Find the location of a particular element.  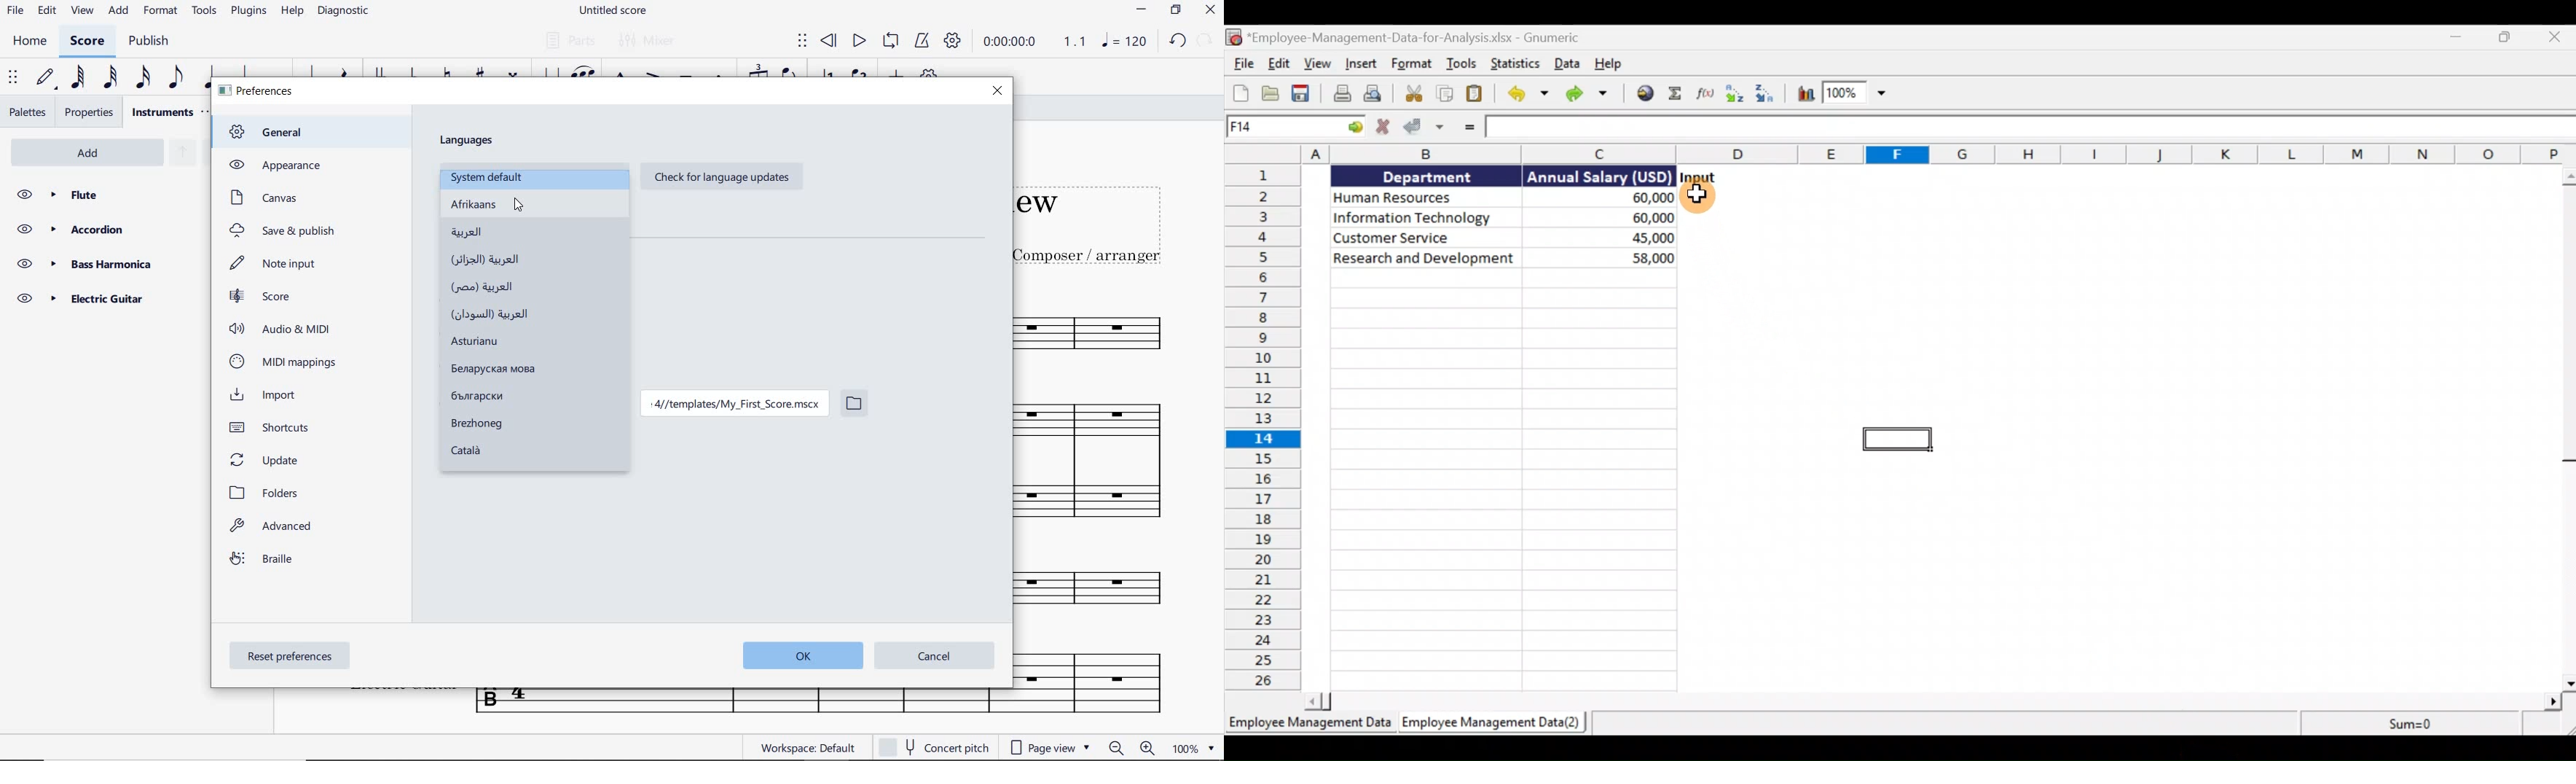

shortcuts is located at coordinates (275, 427).